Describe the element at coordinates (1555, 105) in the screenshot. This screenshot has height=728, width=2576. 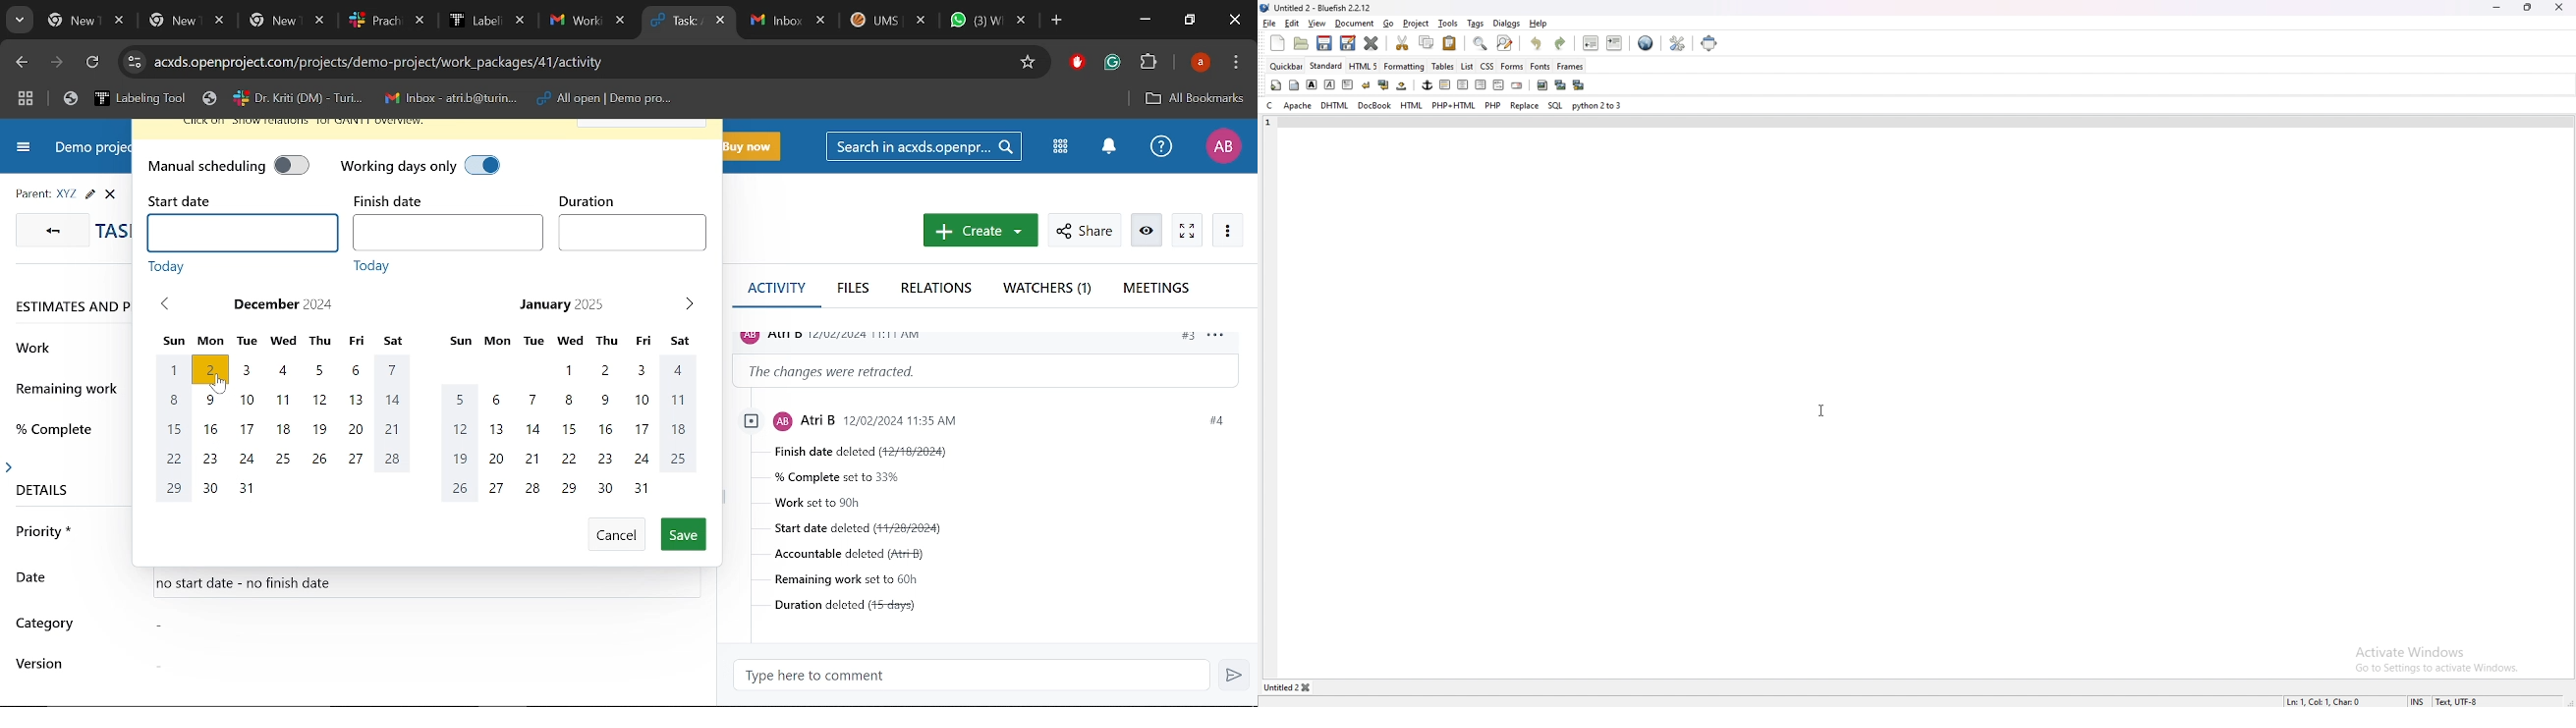
I see `sql` at that location.